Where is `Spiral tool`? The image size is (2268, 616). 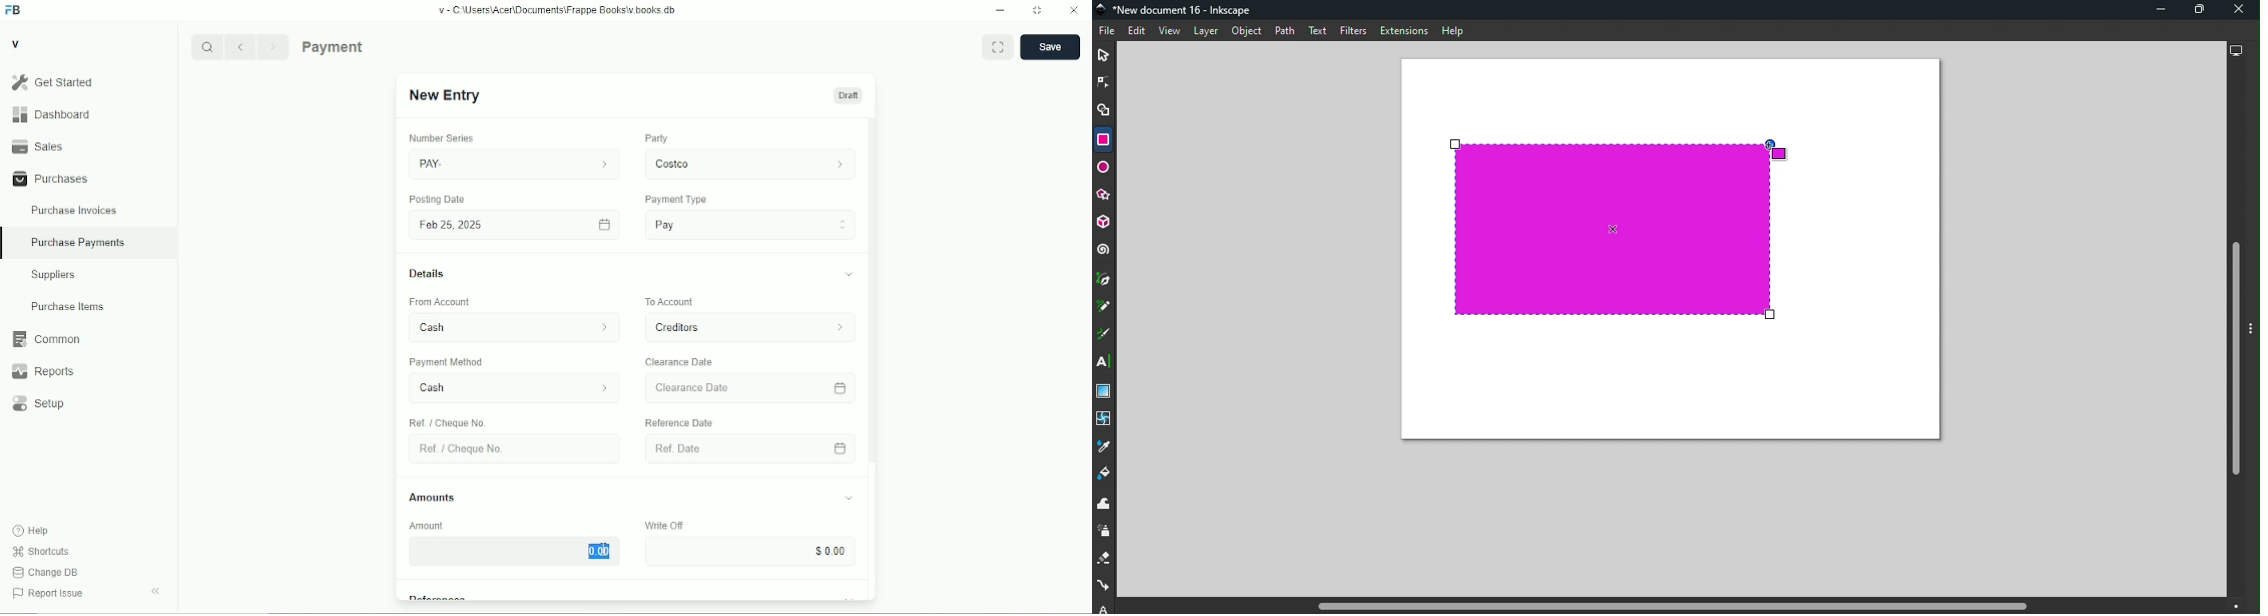 Spiral tool is located at coordinates (1104, 250).